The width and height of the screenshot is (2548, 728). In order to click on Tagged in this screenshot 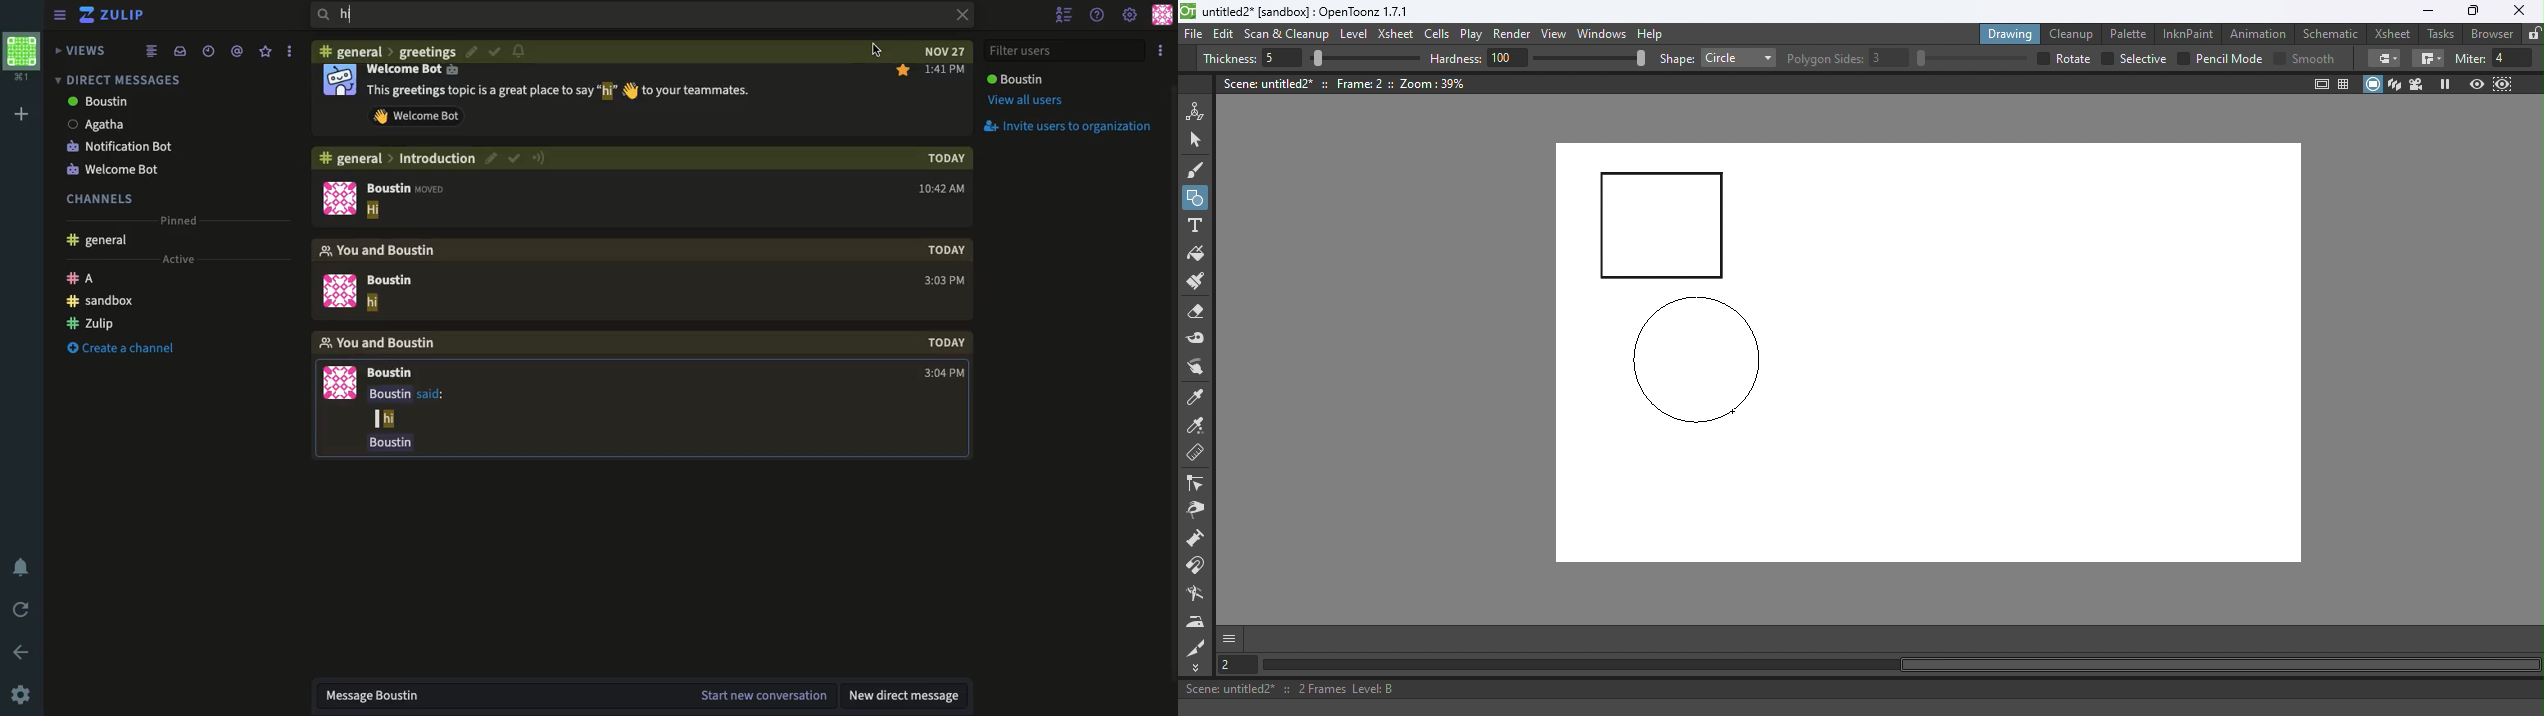, I will do `click(236, 52)`.